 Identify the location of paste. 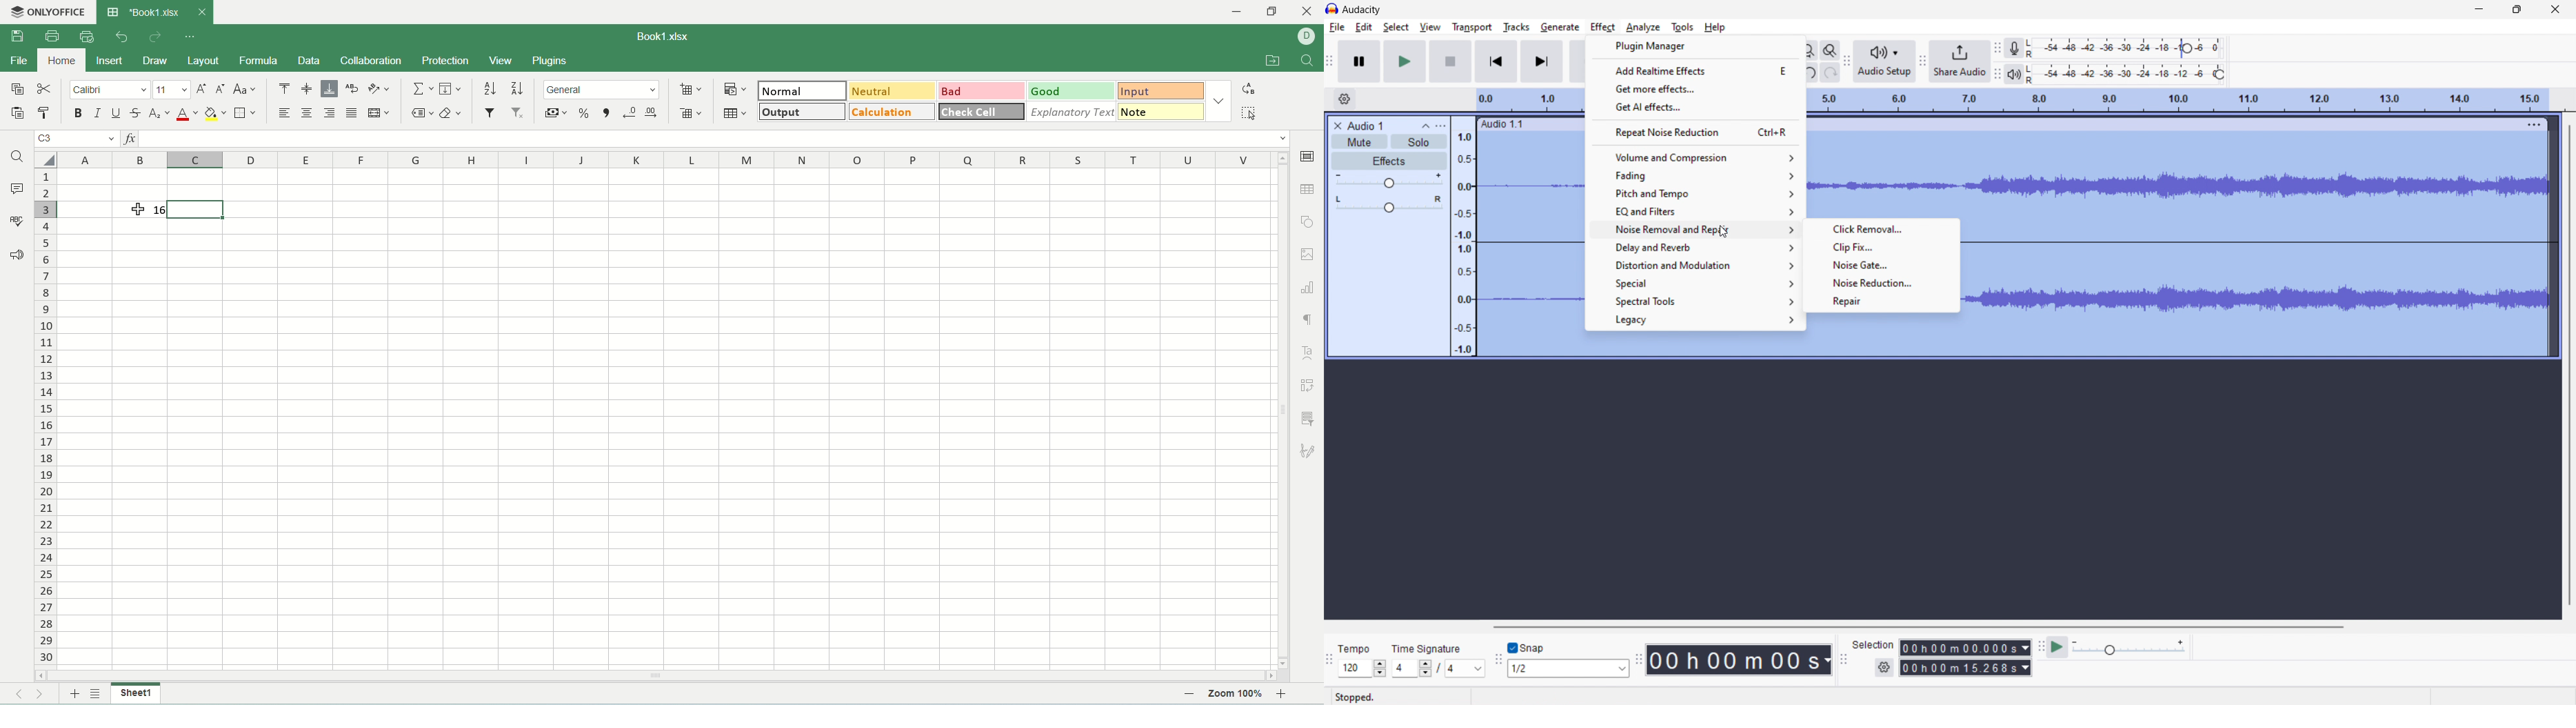
(19, 114).